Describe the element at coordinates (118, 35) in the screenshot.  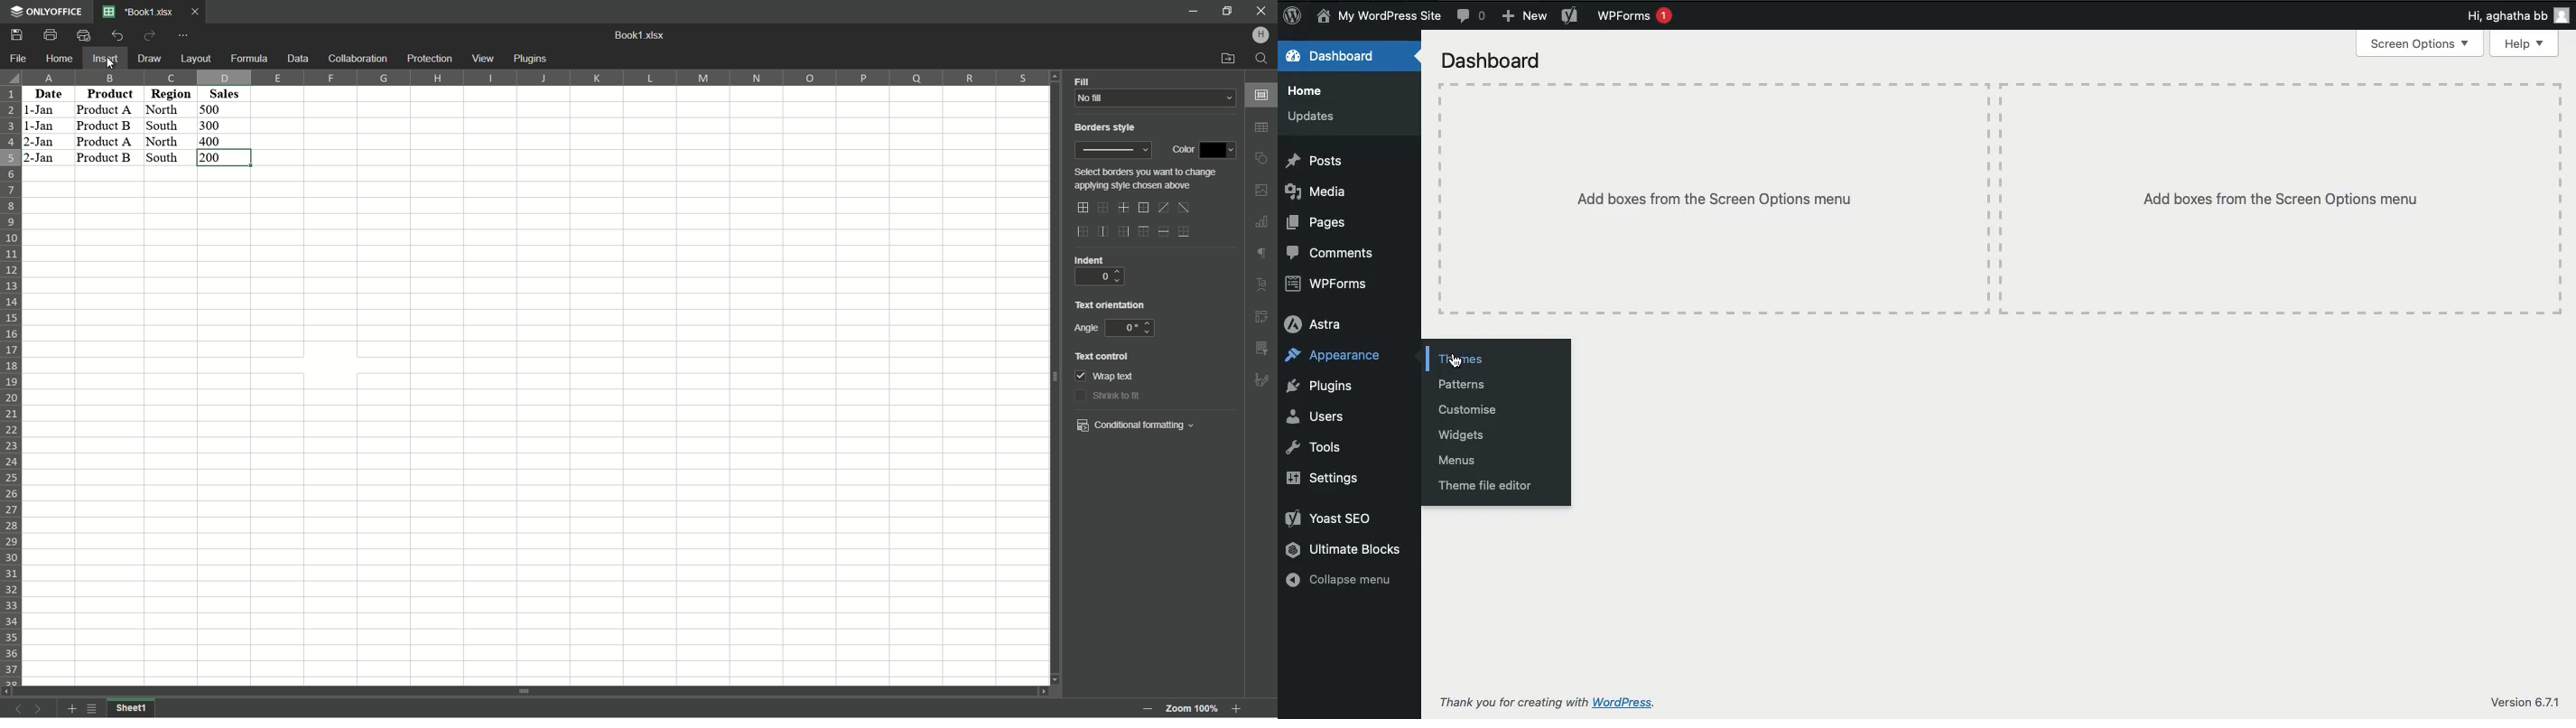
I see `Undo` at that location.